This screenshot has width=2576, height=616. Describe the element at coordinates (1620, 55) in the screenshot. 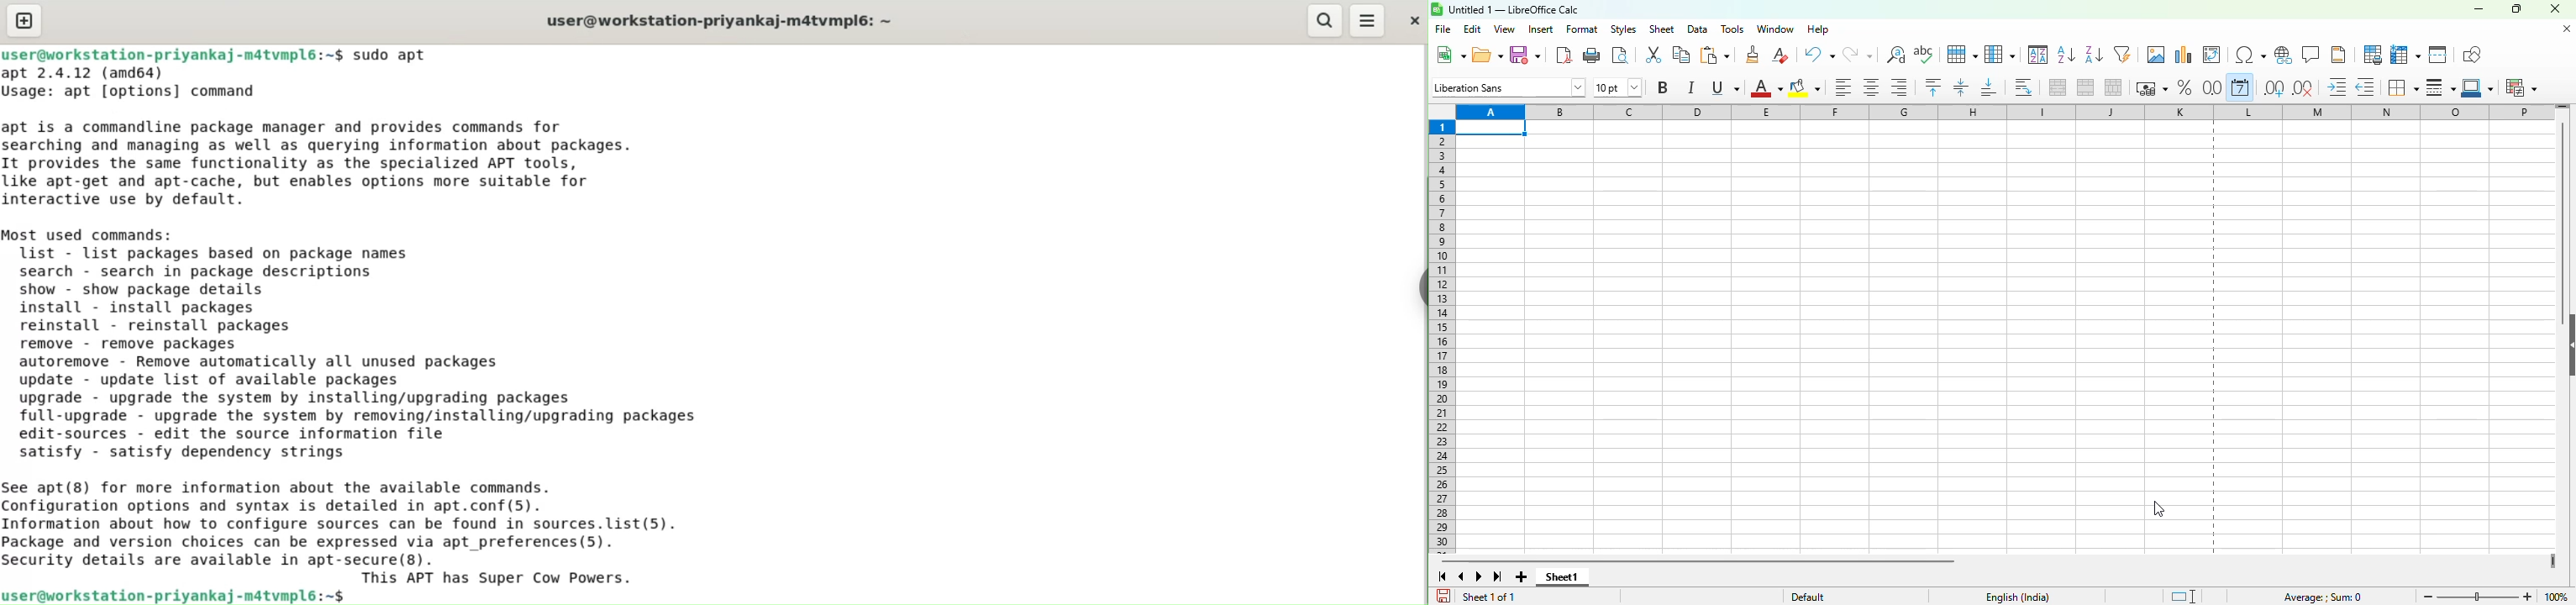

I see `toggle print preview` at that location.